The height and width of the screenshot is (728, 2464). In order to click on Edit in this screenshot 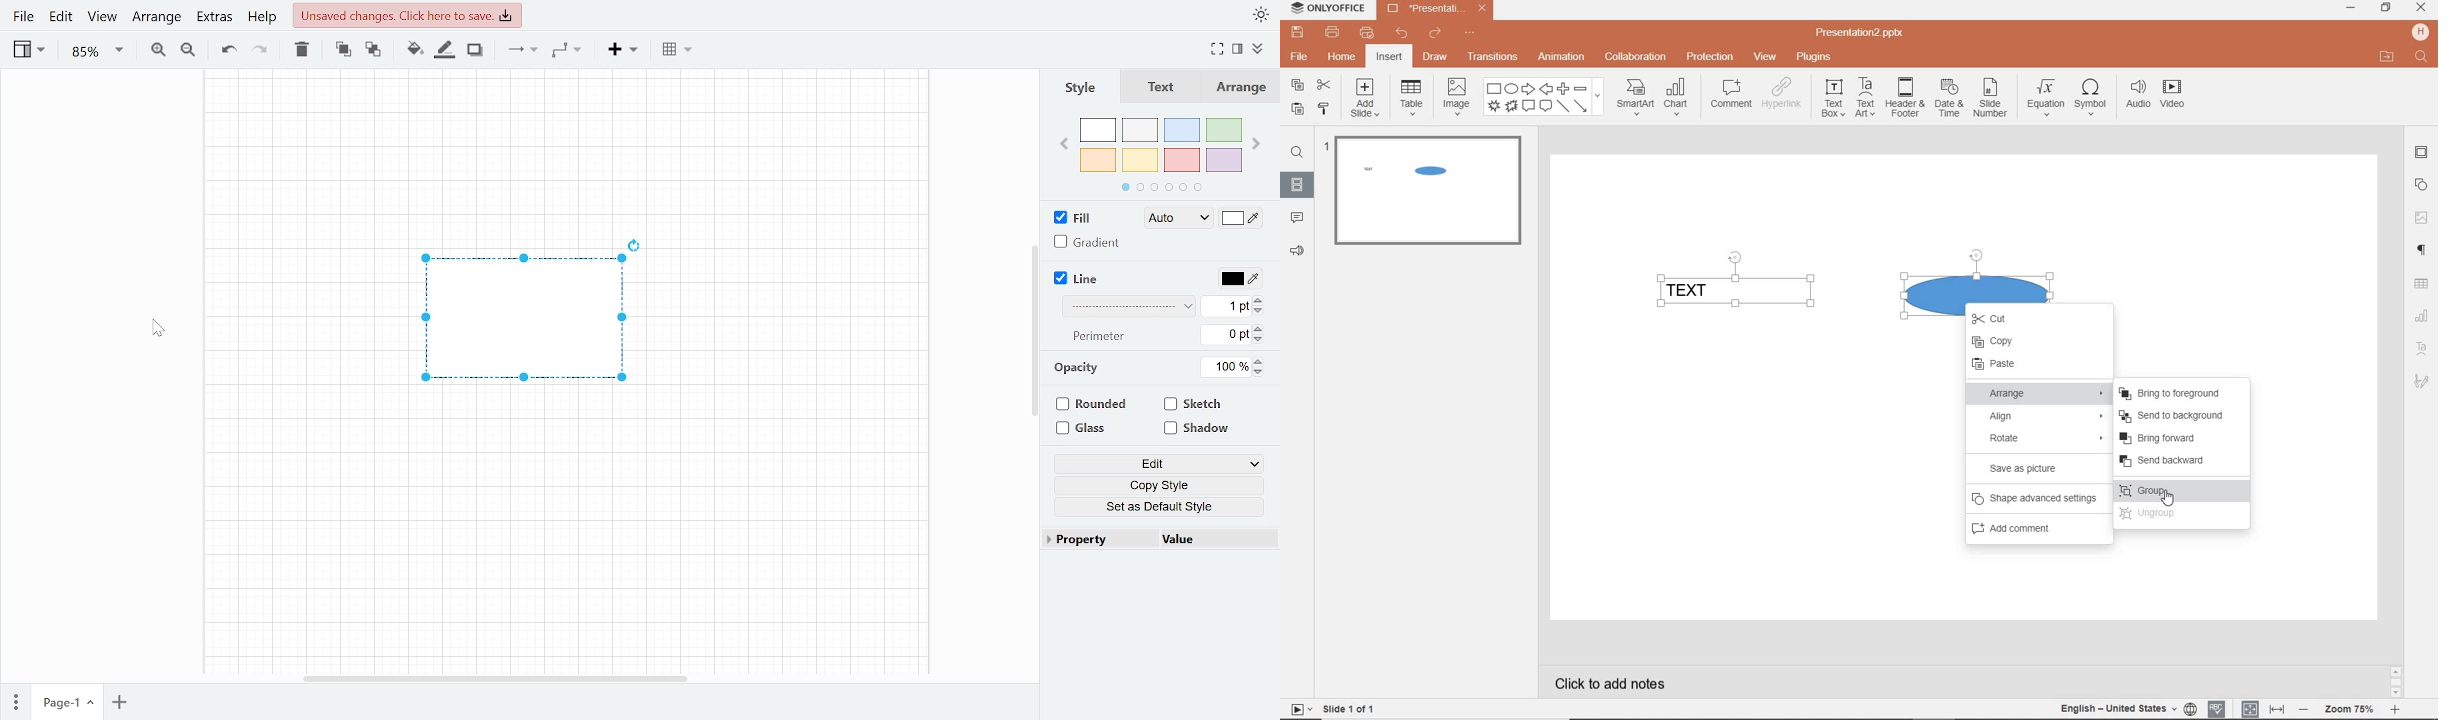, I will do `click(62, 20)`.